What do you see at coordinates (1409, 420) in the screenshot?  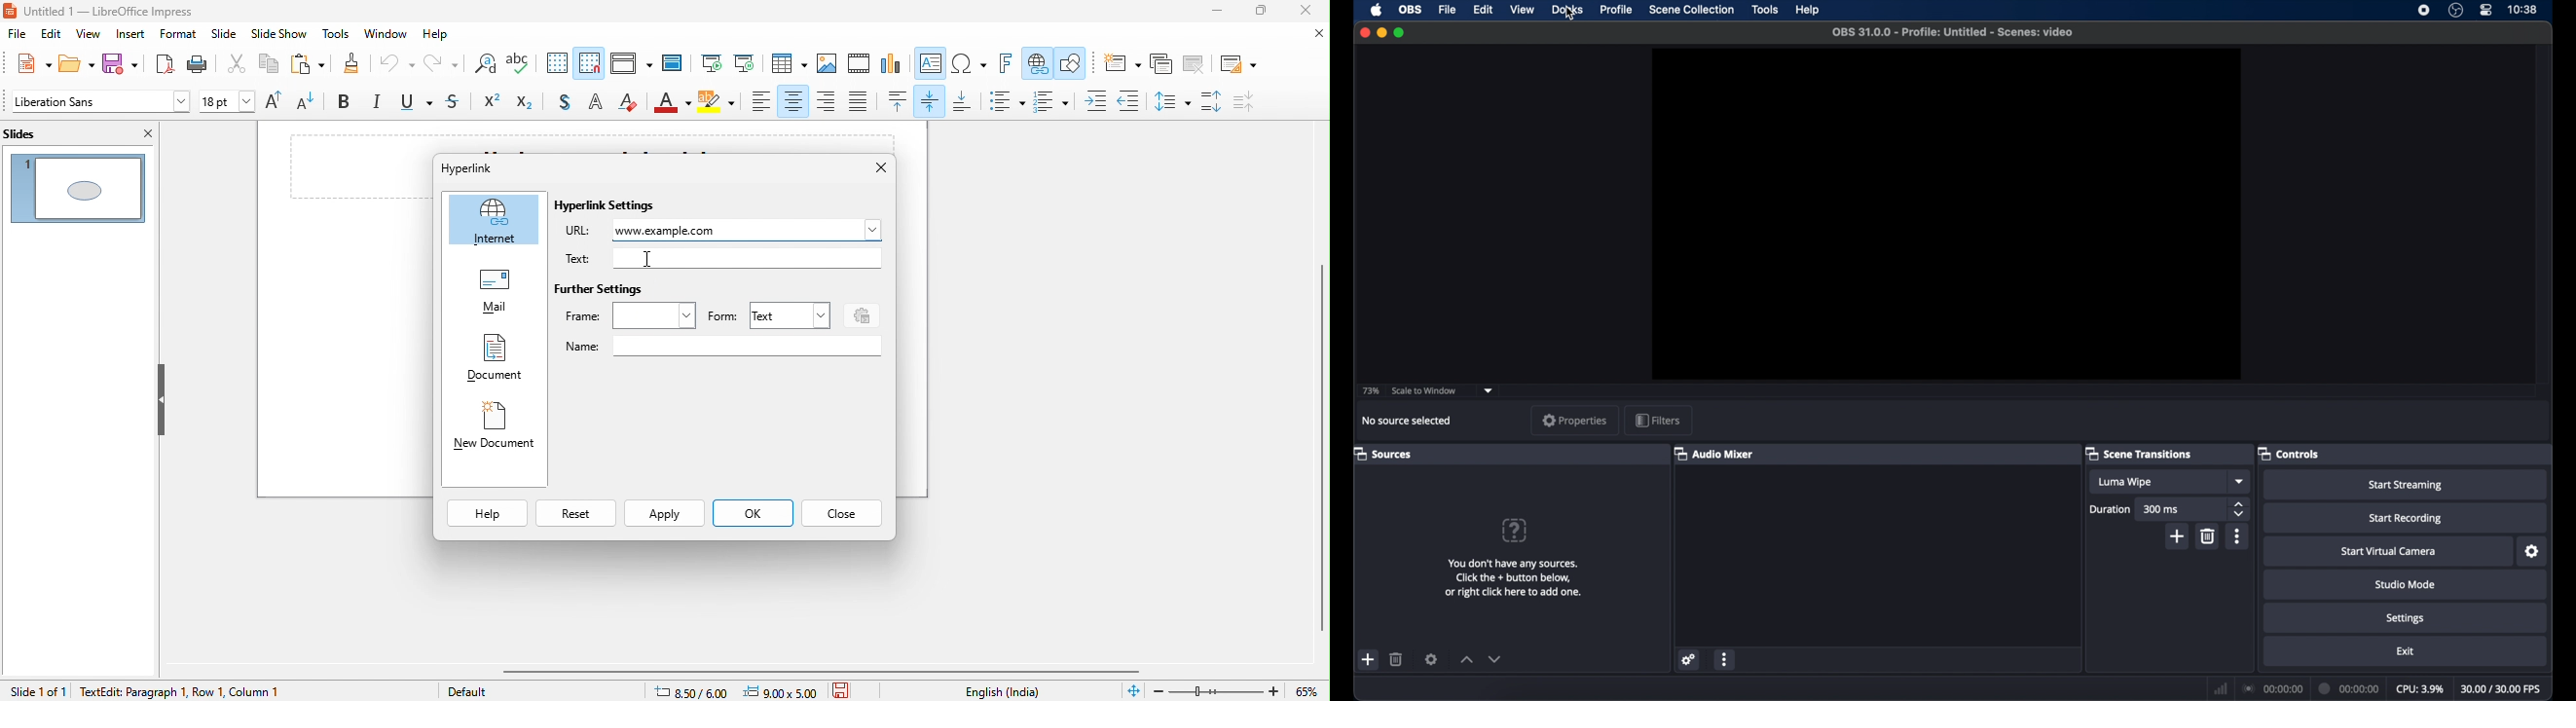 I see `no source selected` at bounding box center [1409, 420].